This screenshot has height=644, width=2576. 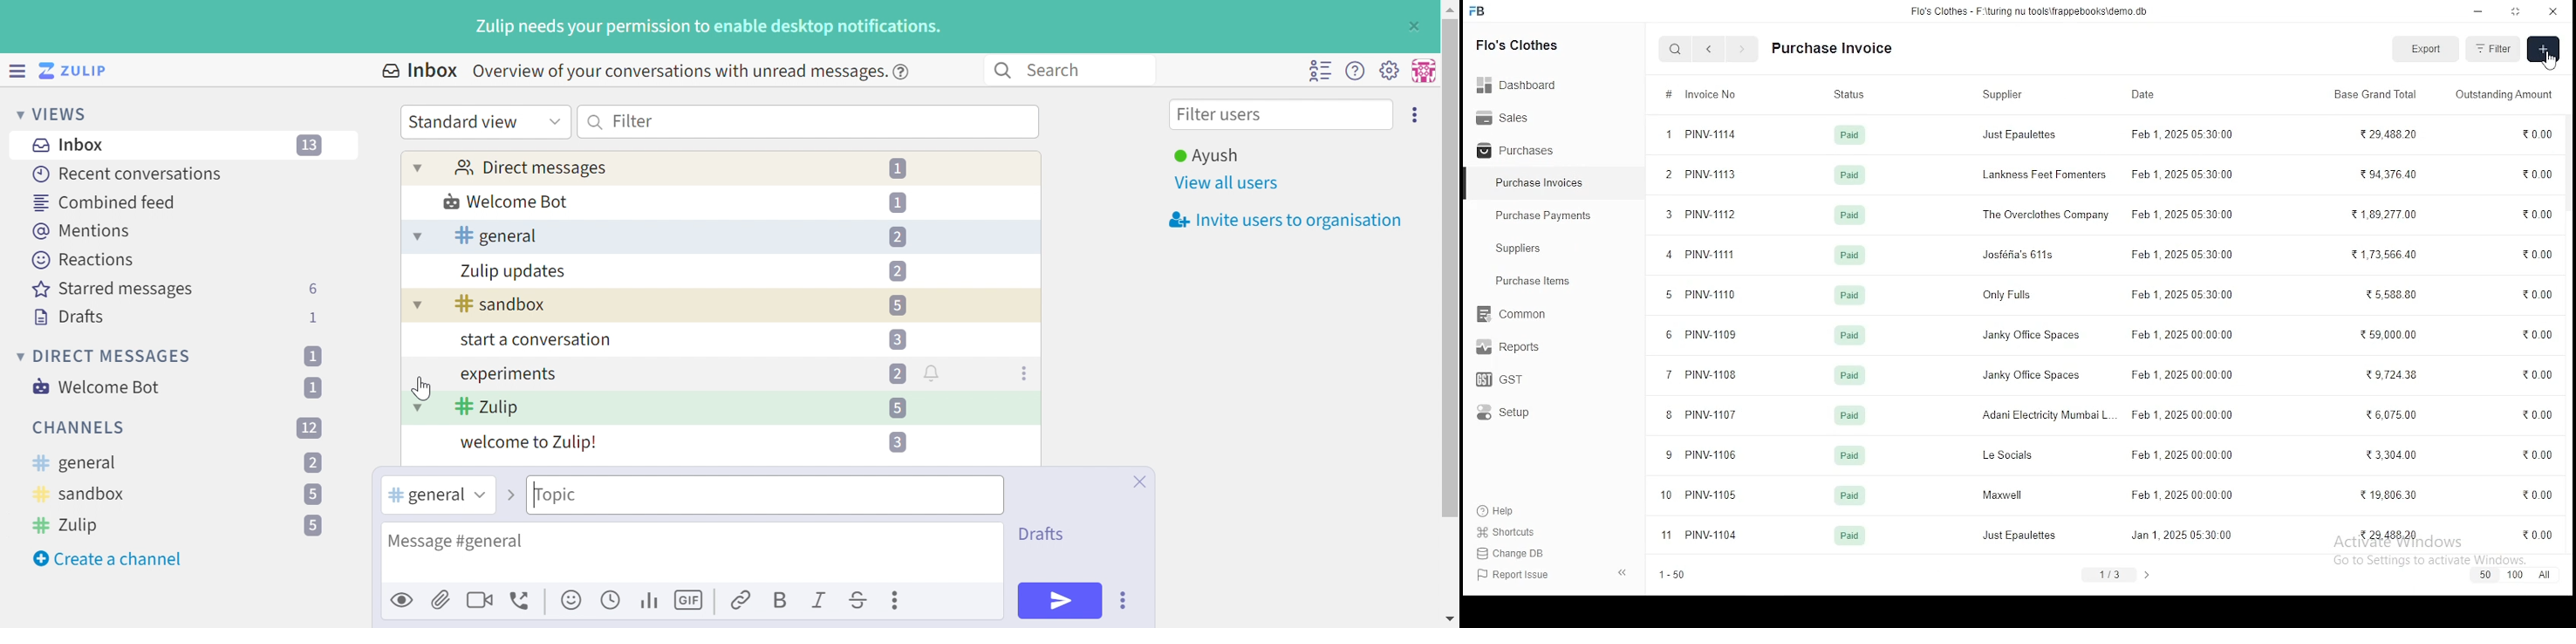 What do you see at coordinates (2005, 96) in the screenshot?
I see `supplier` at bounding box center [2005, 96].